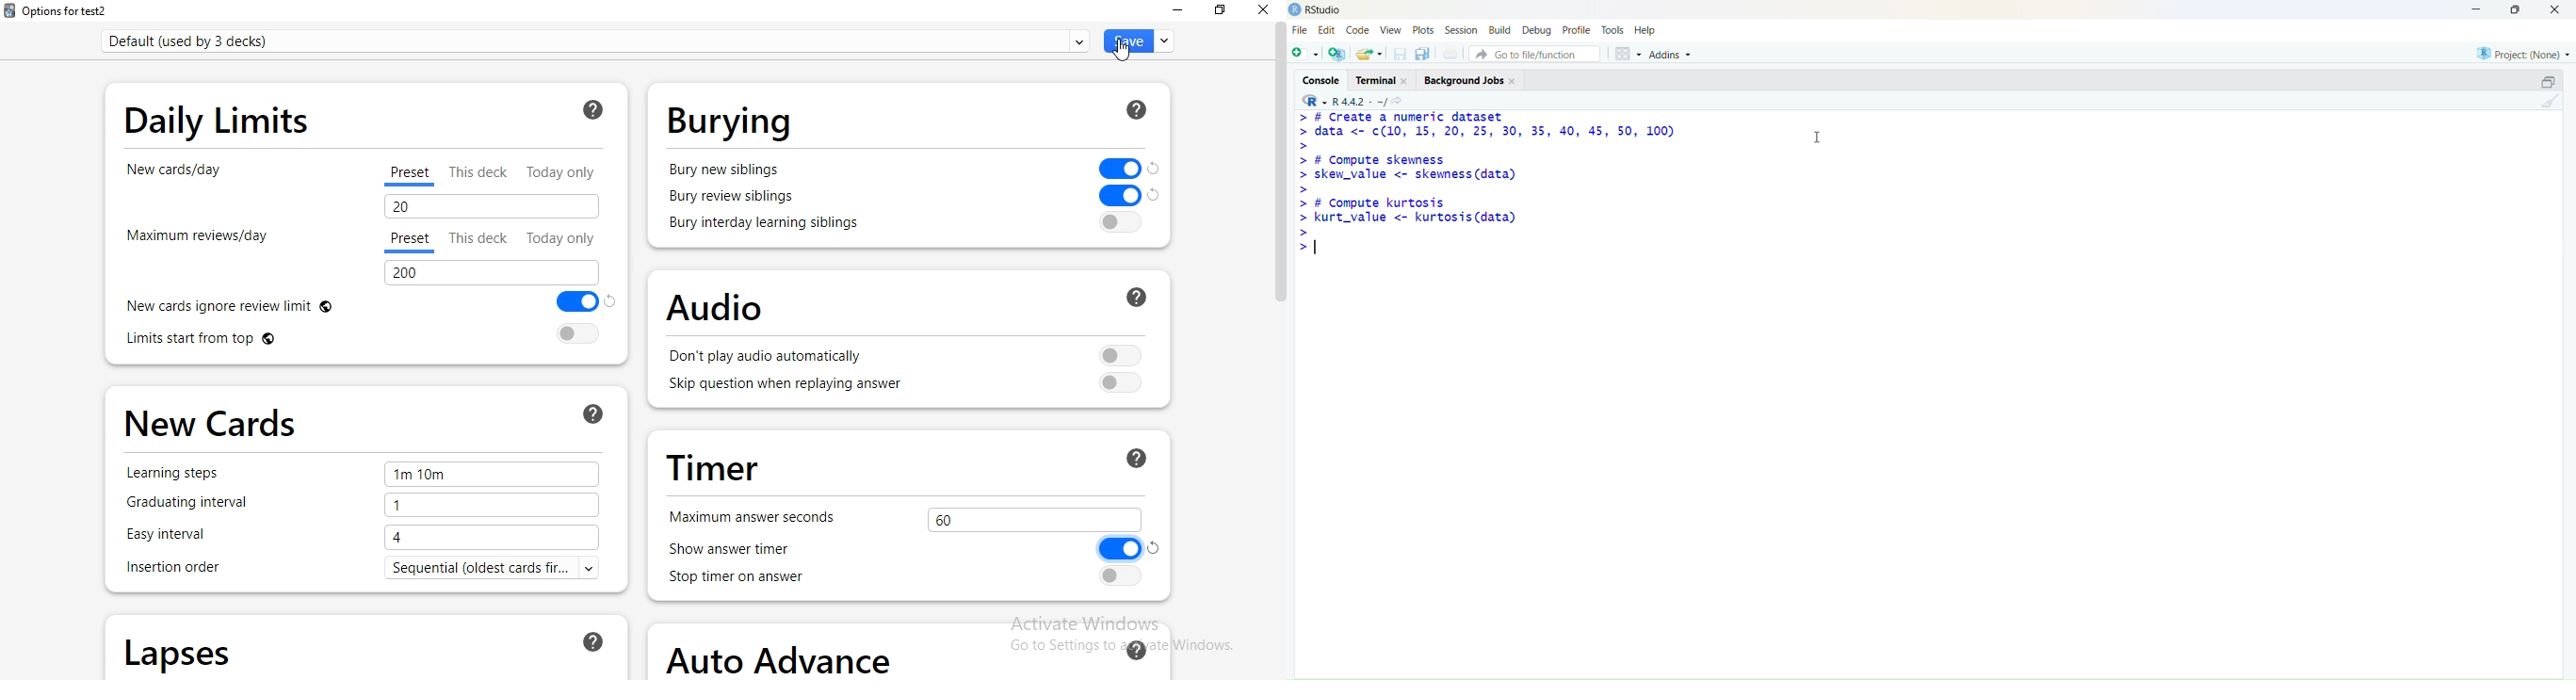 The width and height of the screenshot is (2576, 700). I want to click on R, so click(1311, 100).